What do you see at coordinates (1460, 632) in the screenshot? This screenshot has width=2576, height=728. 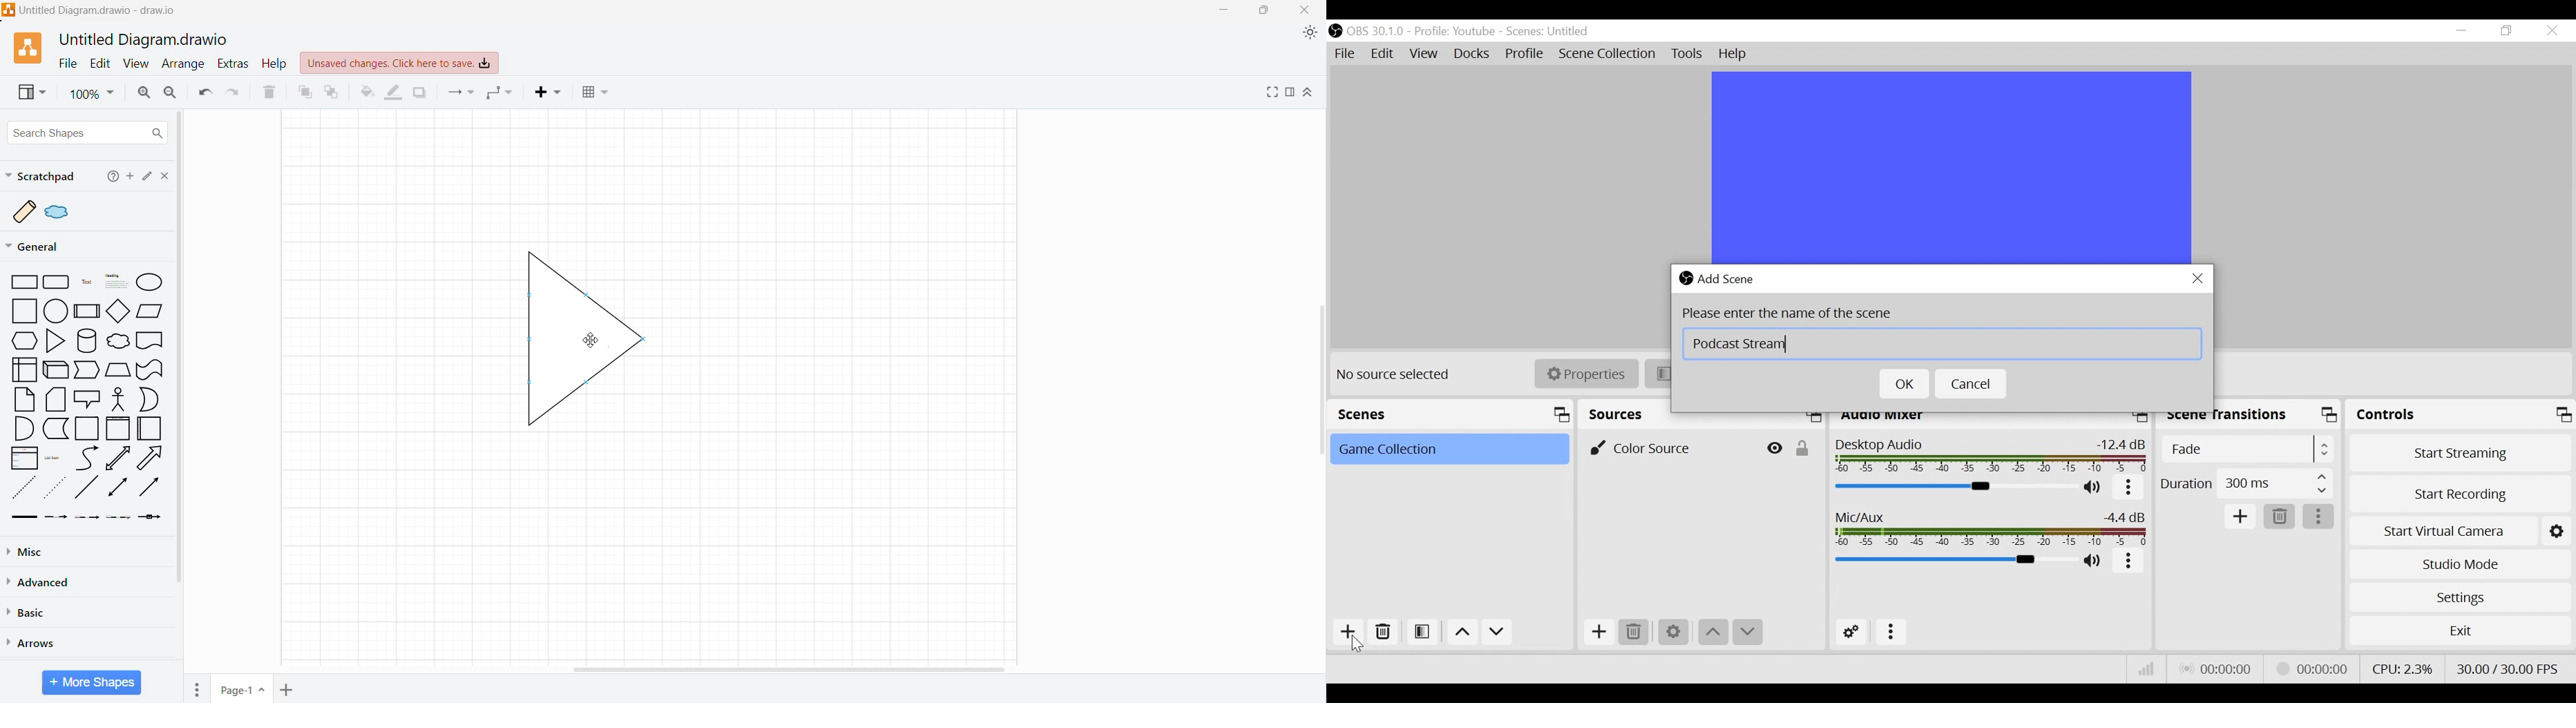 I see `move up` at bounding box center [1460, 632].